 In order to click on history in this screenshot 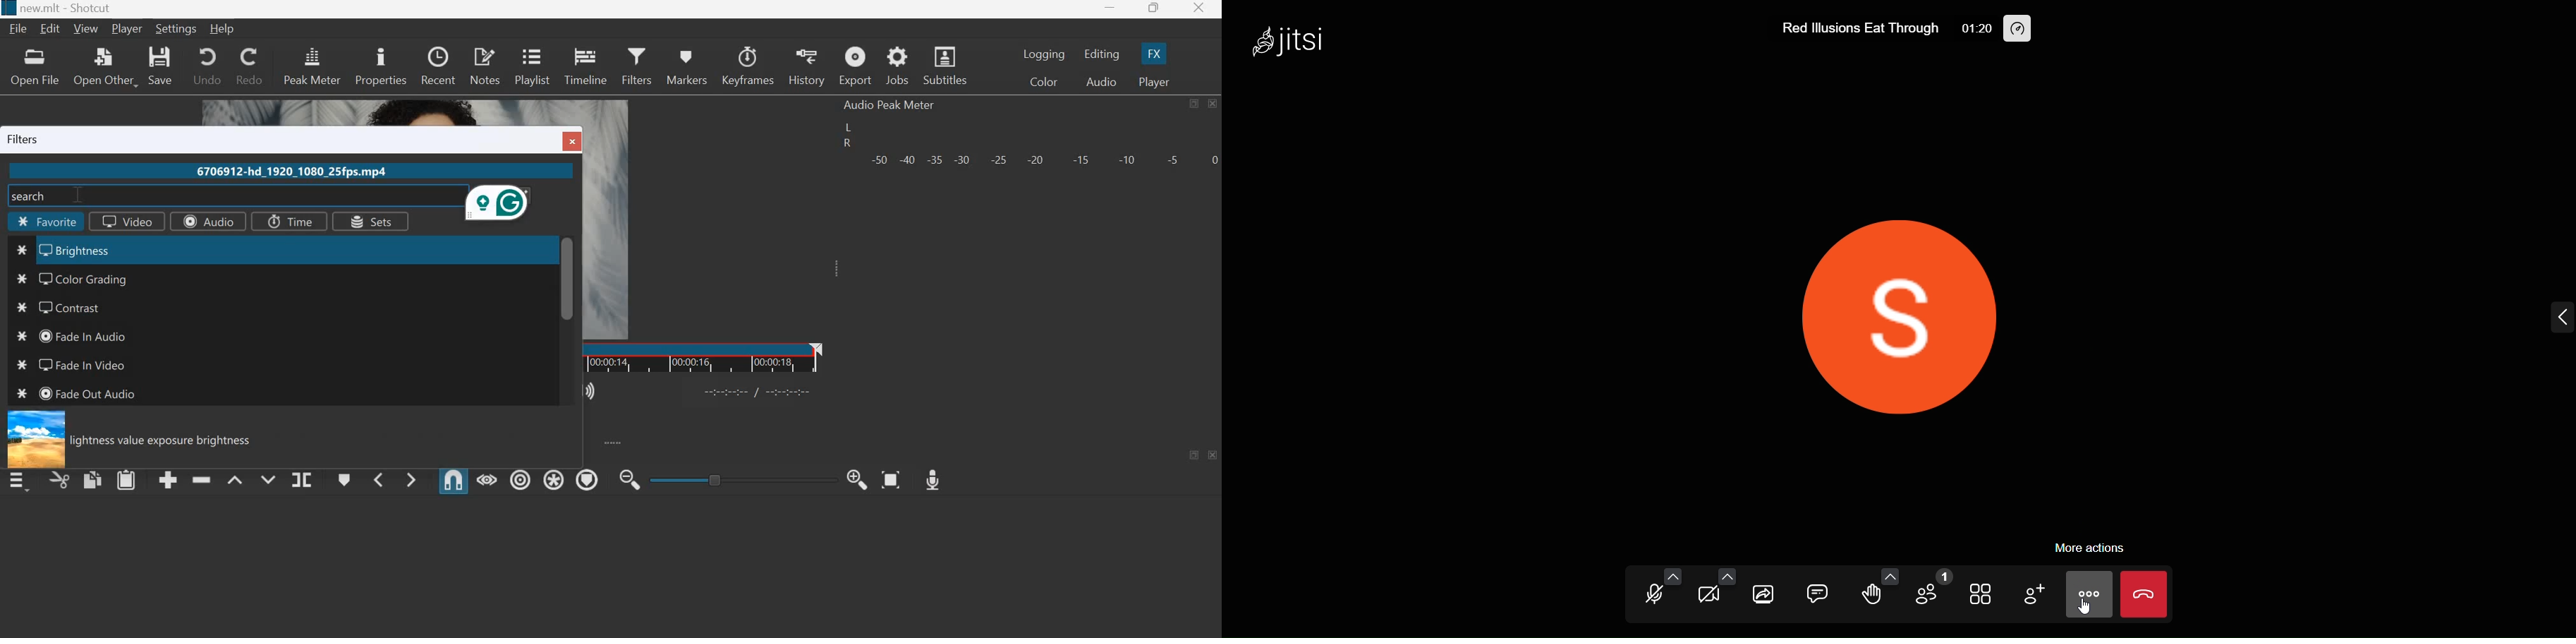, I will do `click(806, 66)`.